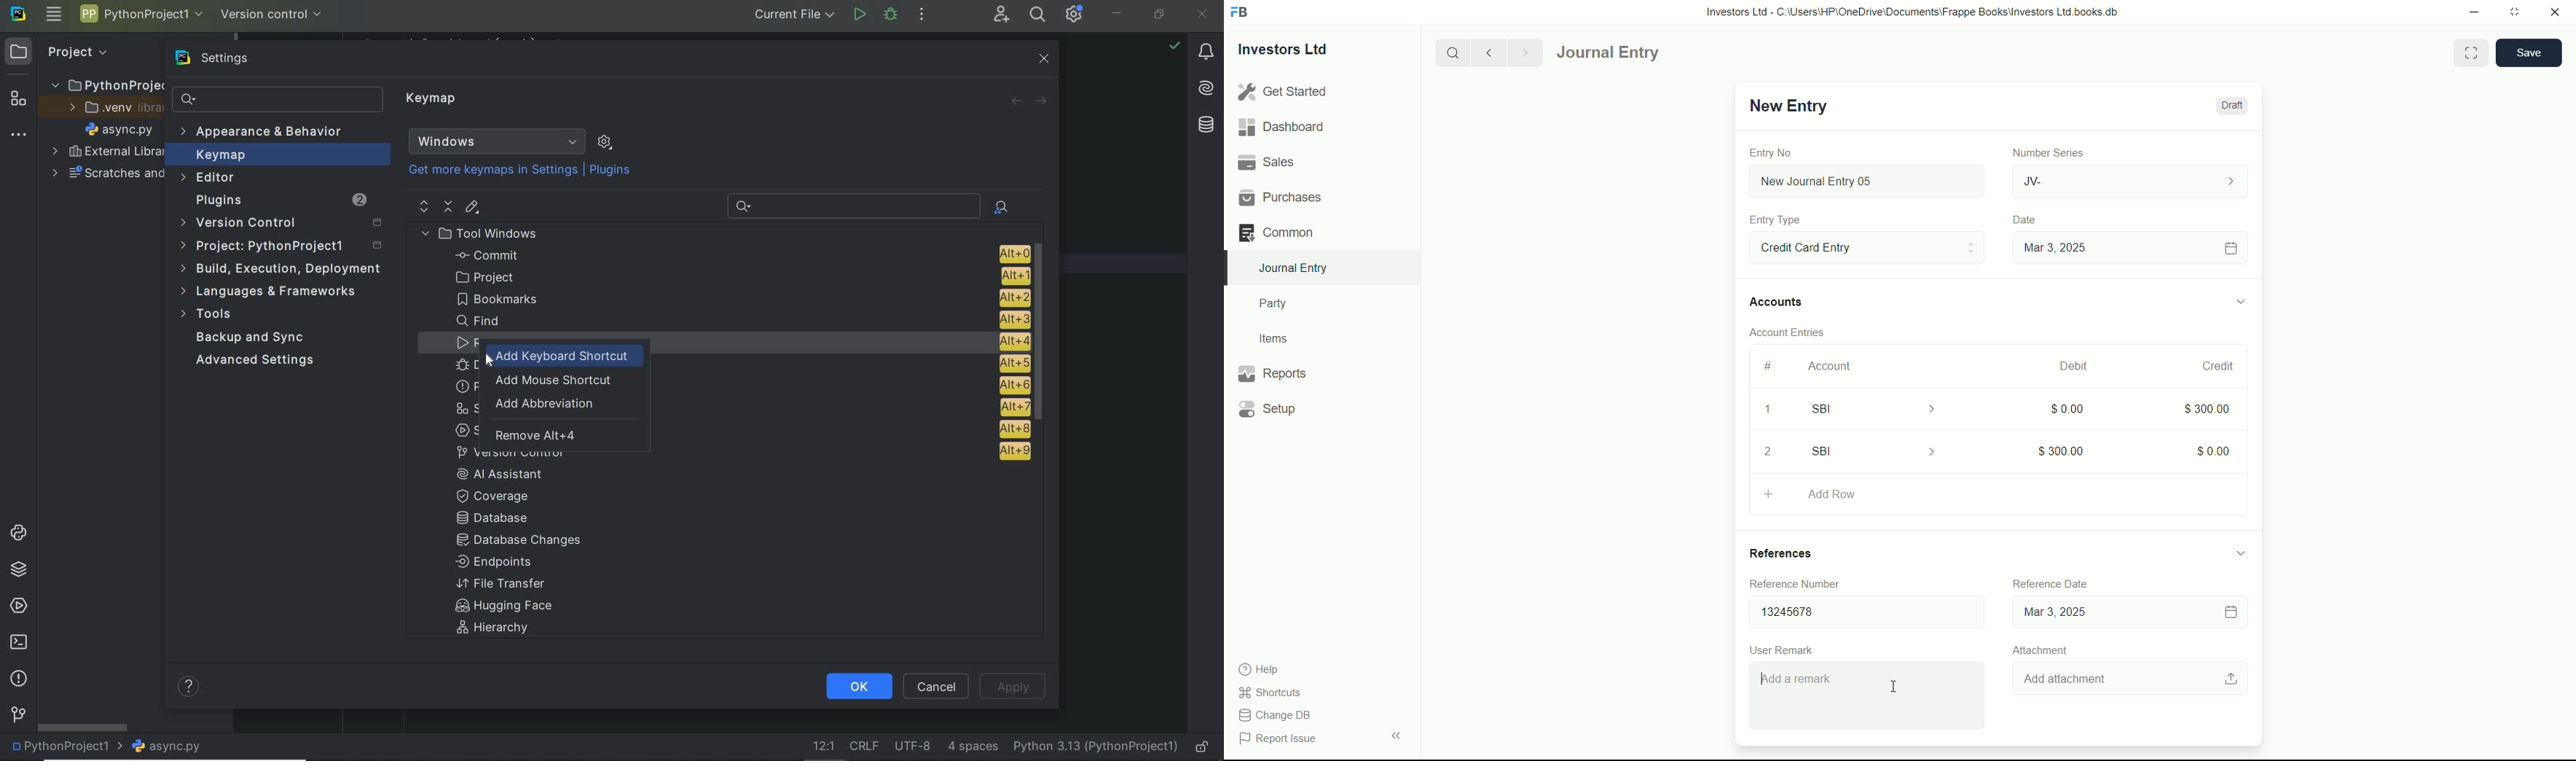  What do you see at coordinates (2470, 11) in the screenshot?
I see `minimize` at bounding box center [2470, 11].